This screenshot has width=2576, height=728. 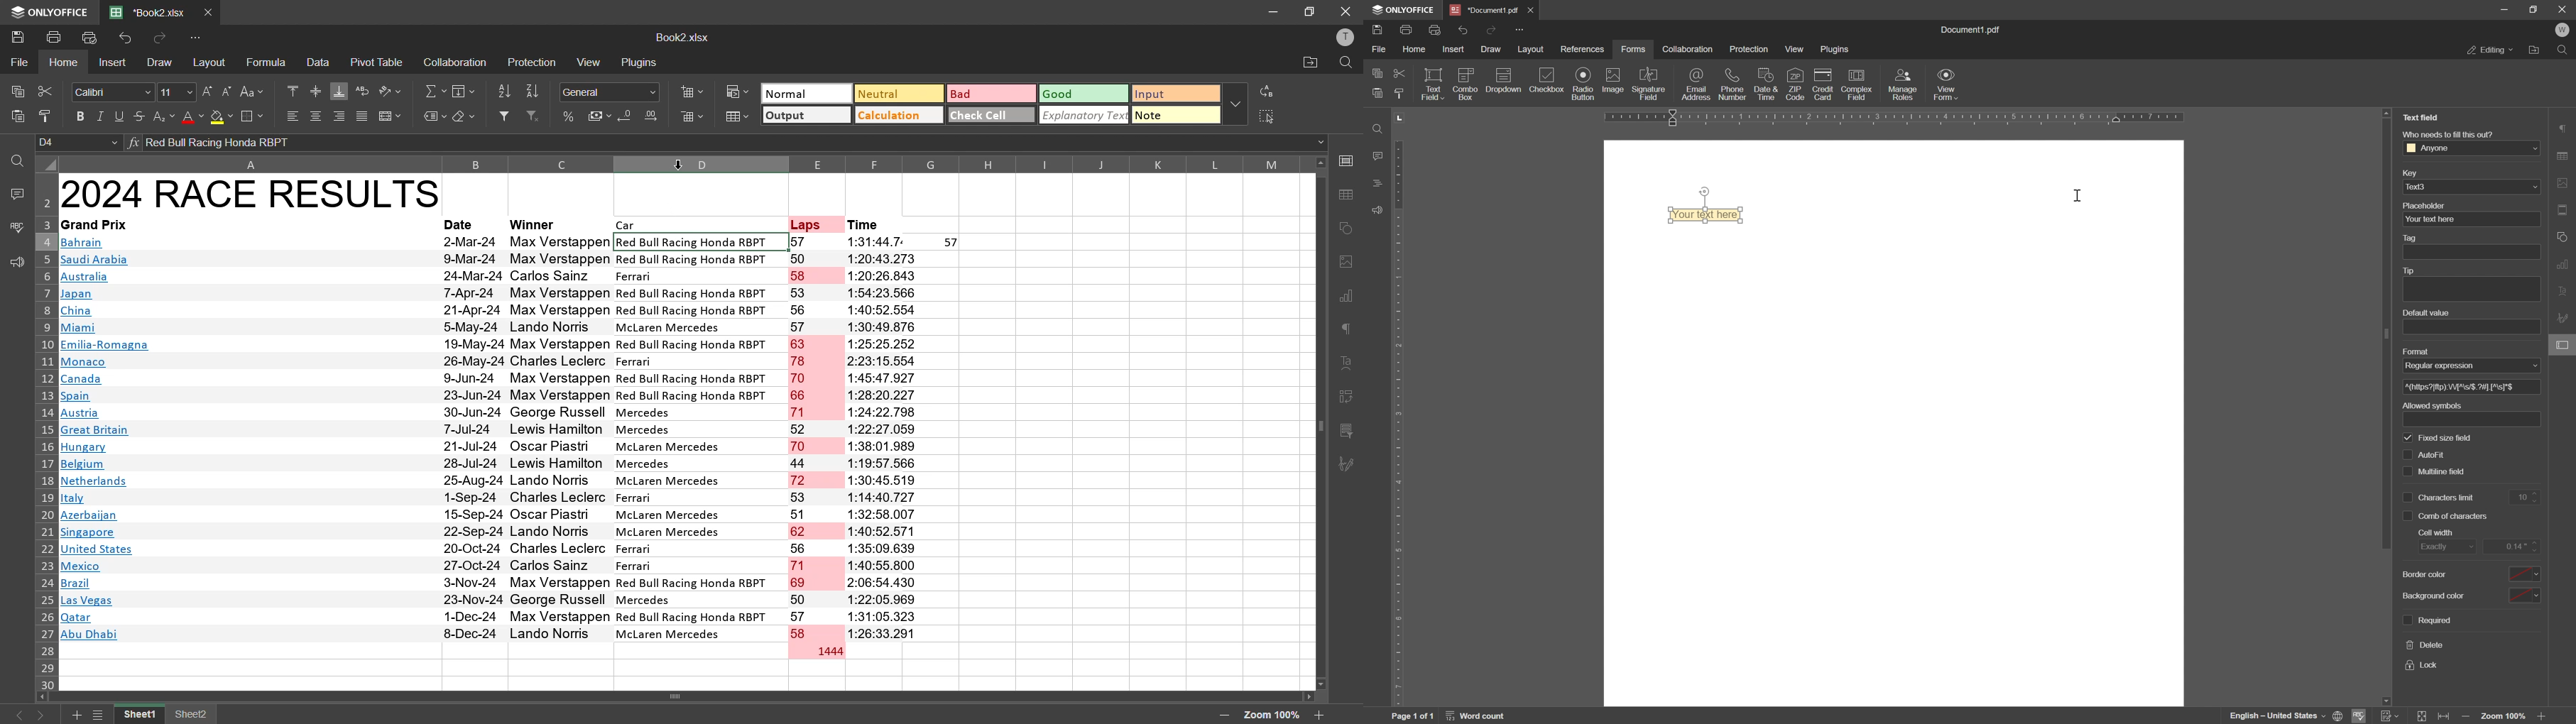 I want to click on select border color, so click(x=2526, y=572).